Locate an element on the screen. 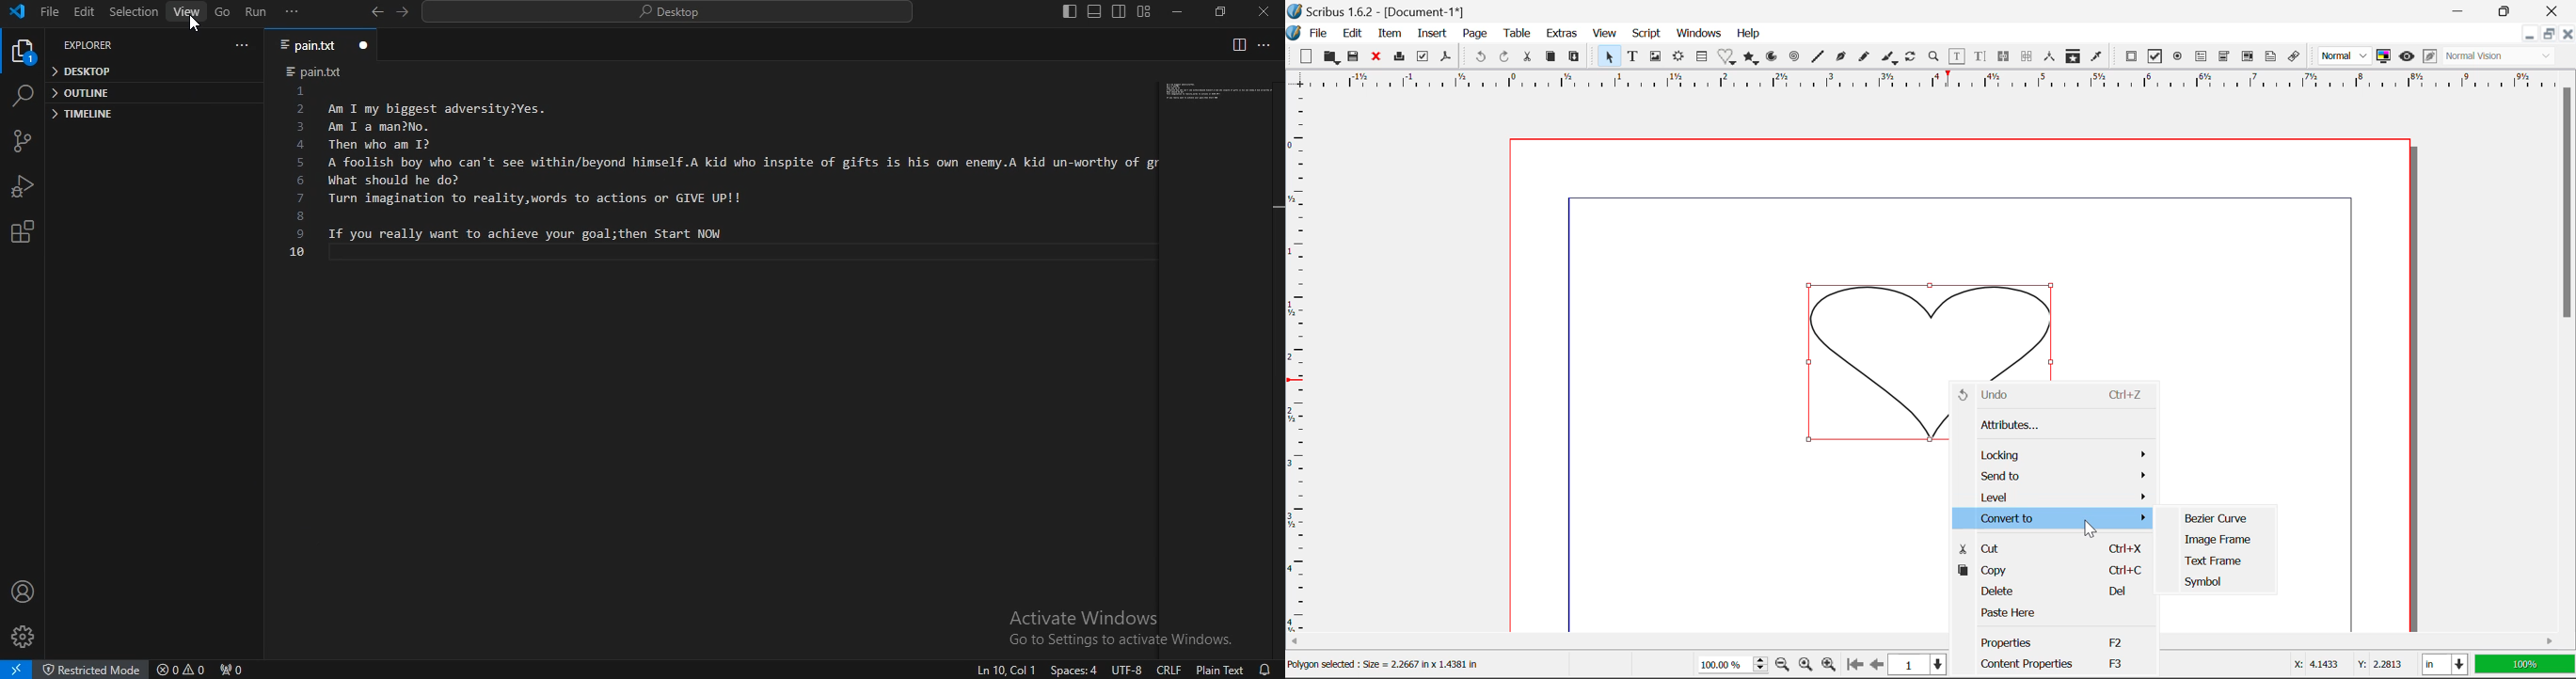 This screenshot has height=700, width=2576. Zoom Out is located at coordinates (1783, 666).